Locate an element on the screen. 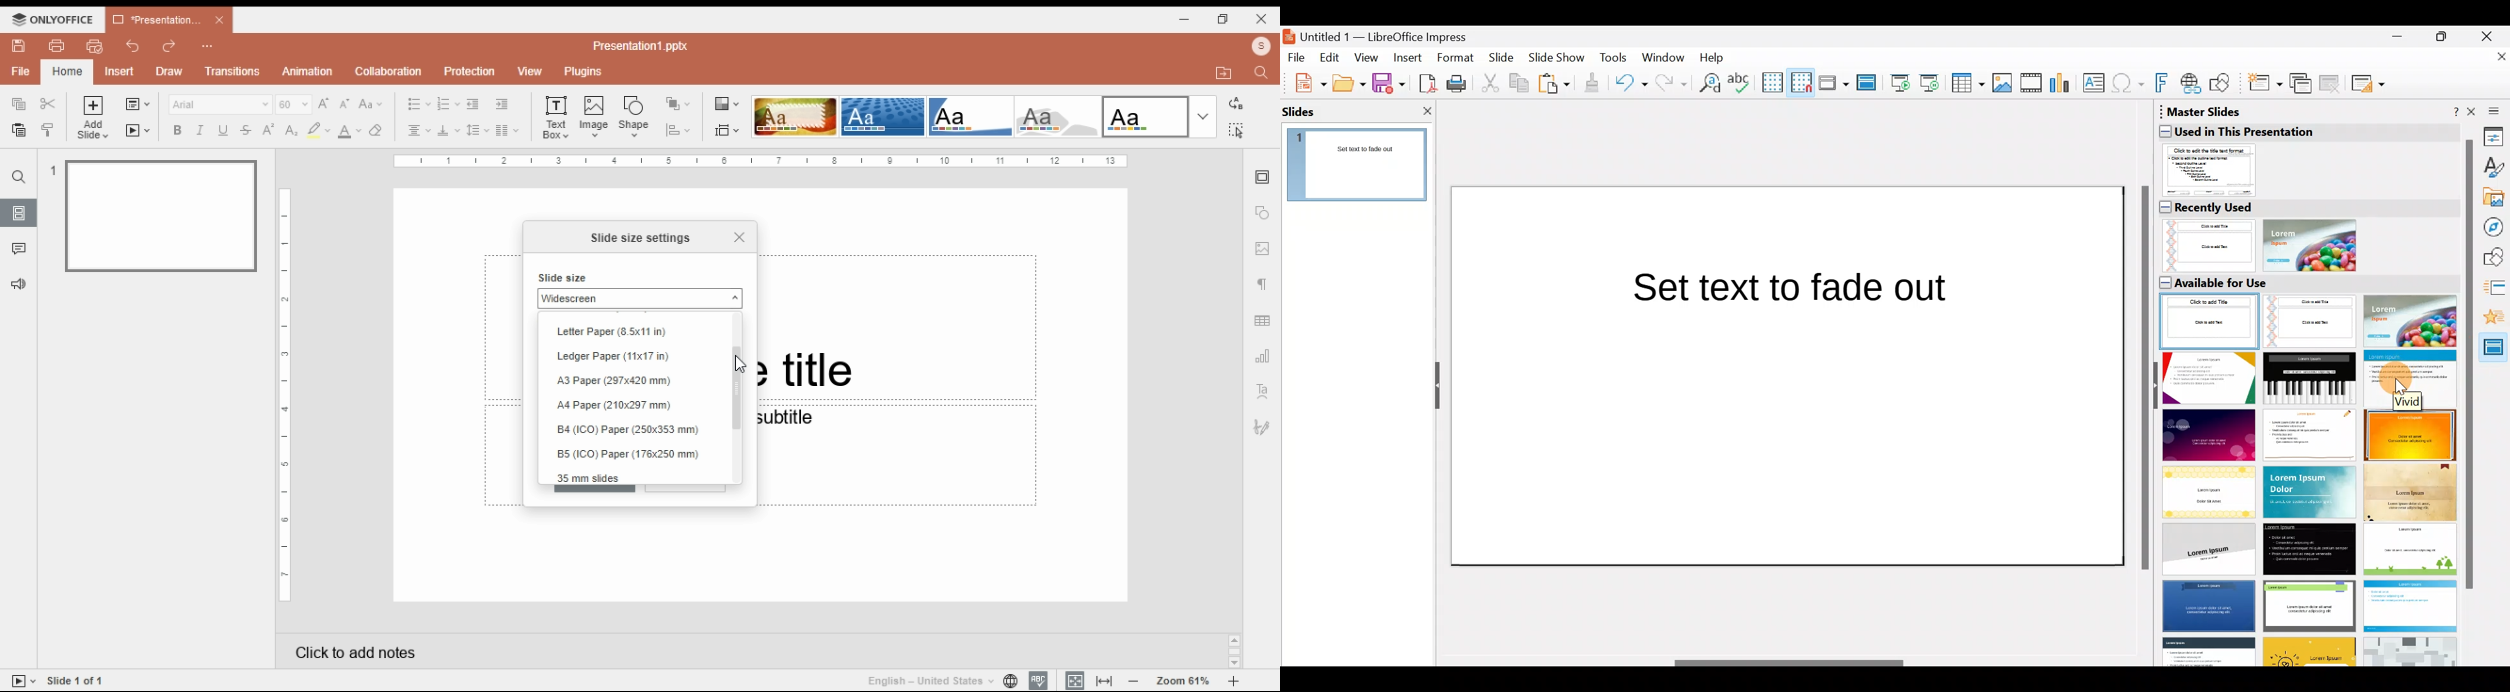 Image resolution: width=2520 pixels, height=700 pixels. slide settings is located at coordinates (1264, 178).